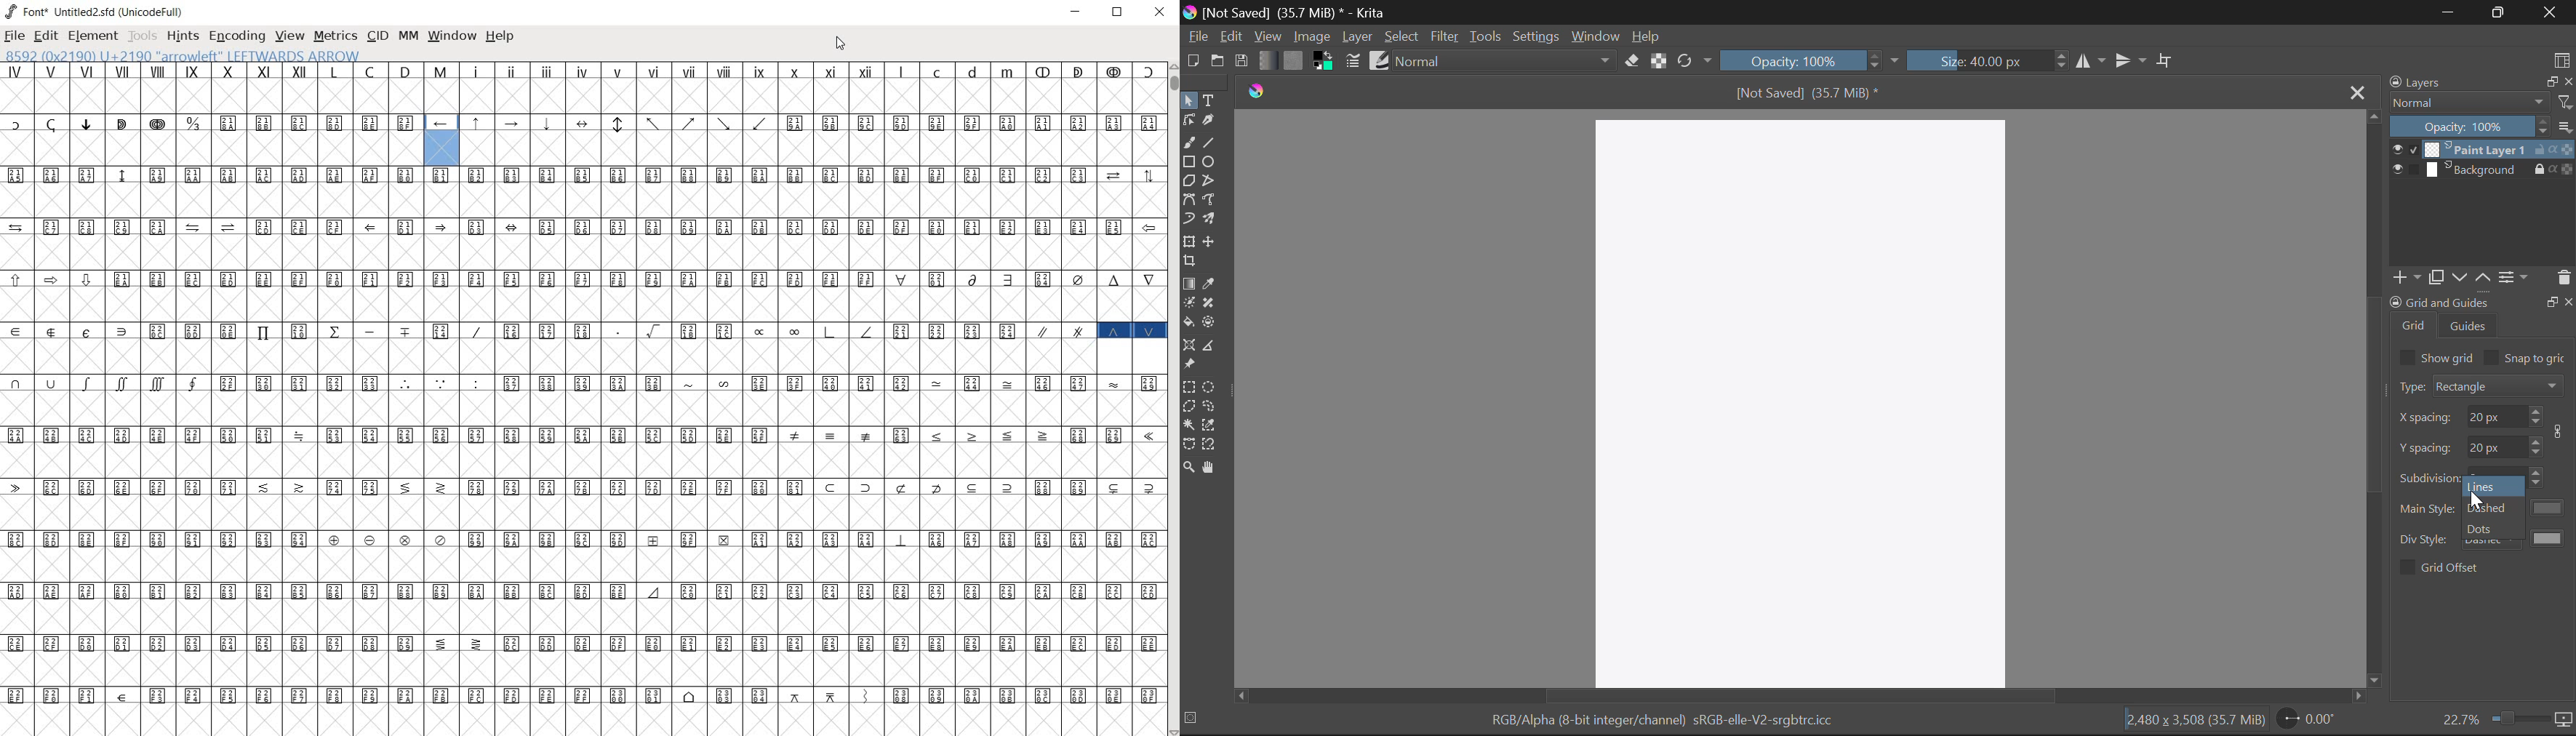  What do you see at coordinates (1402, 37) in the screenshot?
I see `Select` at bounding box center [1402, 37].